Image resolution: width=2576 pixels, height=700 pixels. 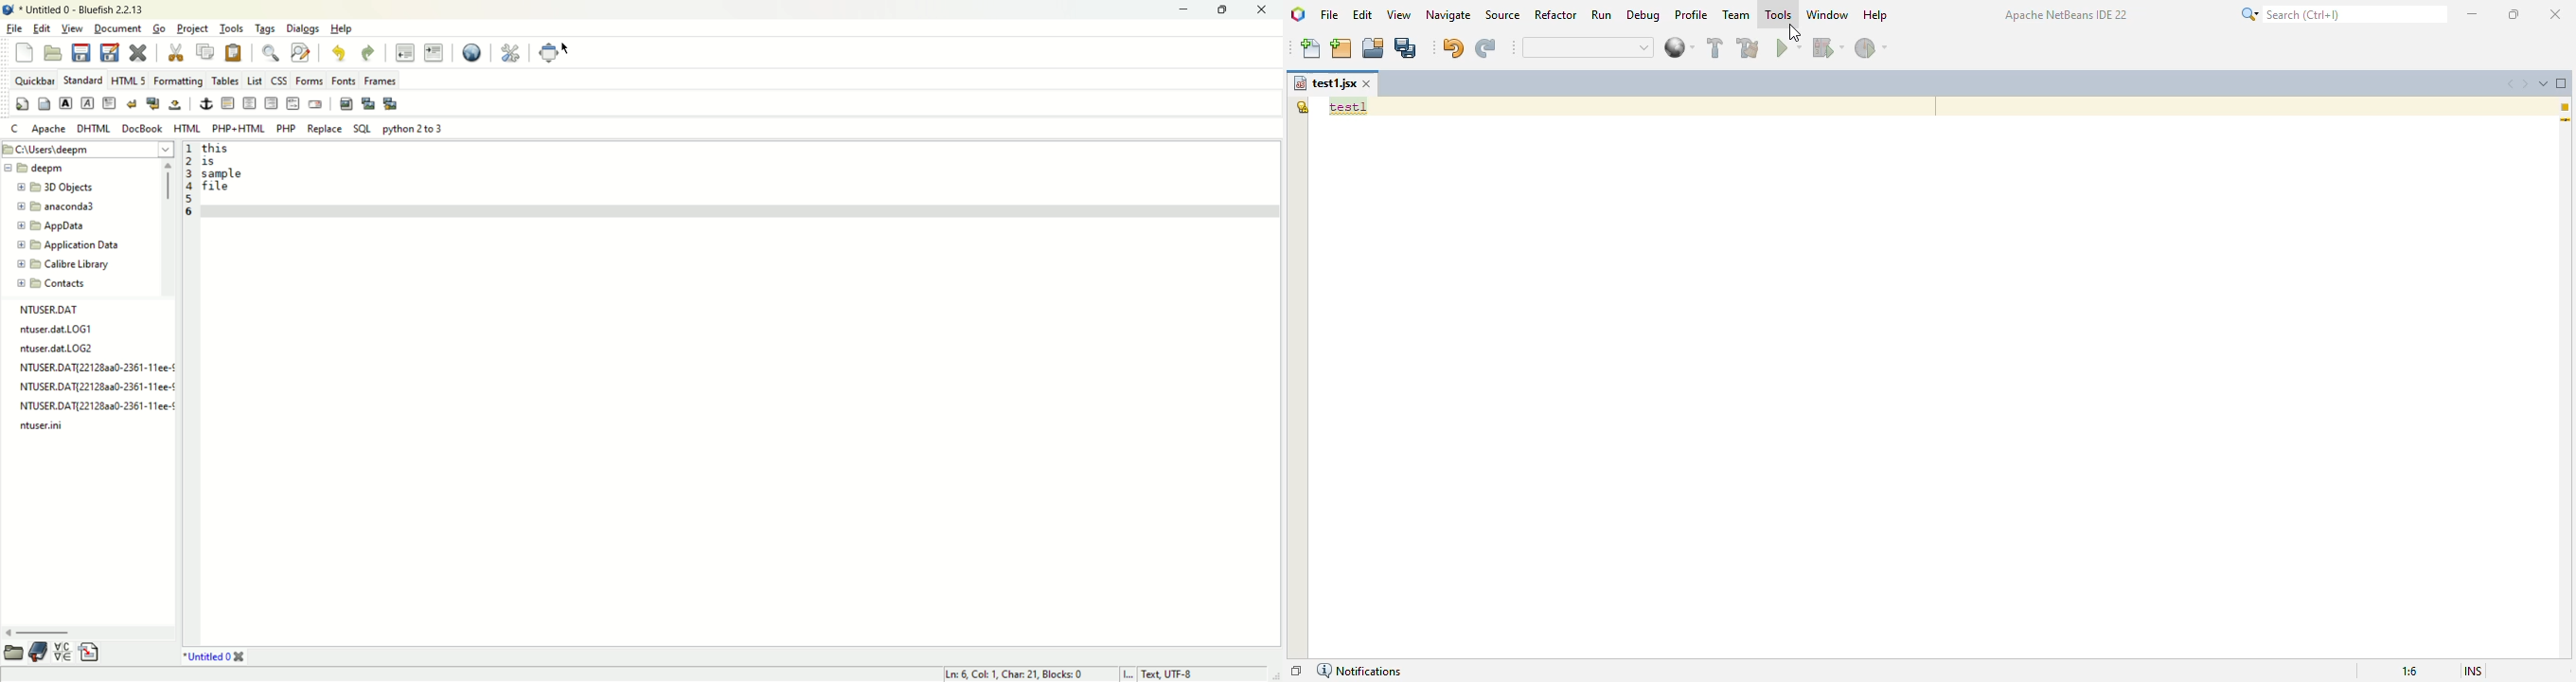 What do you see at coordinates (1503, 15) in the screenshot?
I see `source` at bounding box center [1503, 15].